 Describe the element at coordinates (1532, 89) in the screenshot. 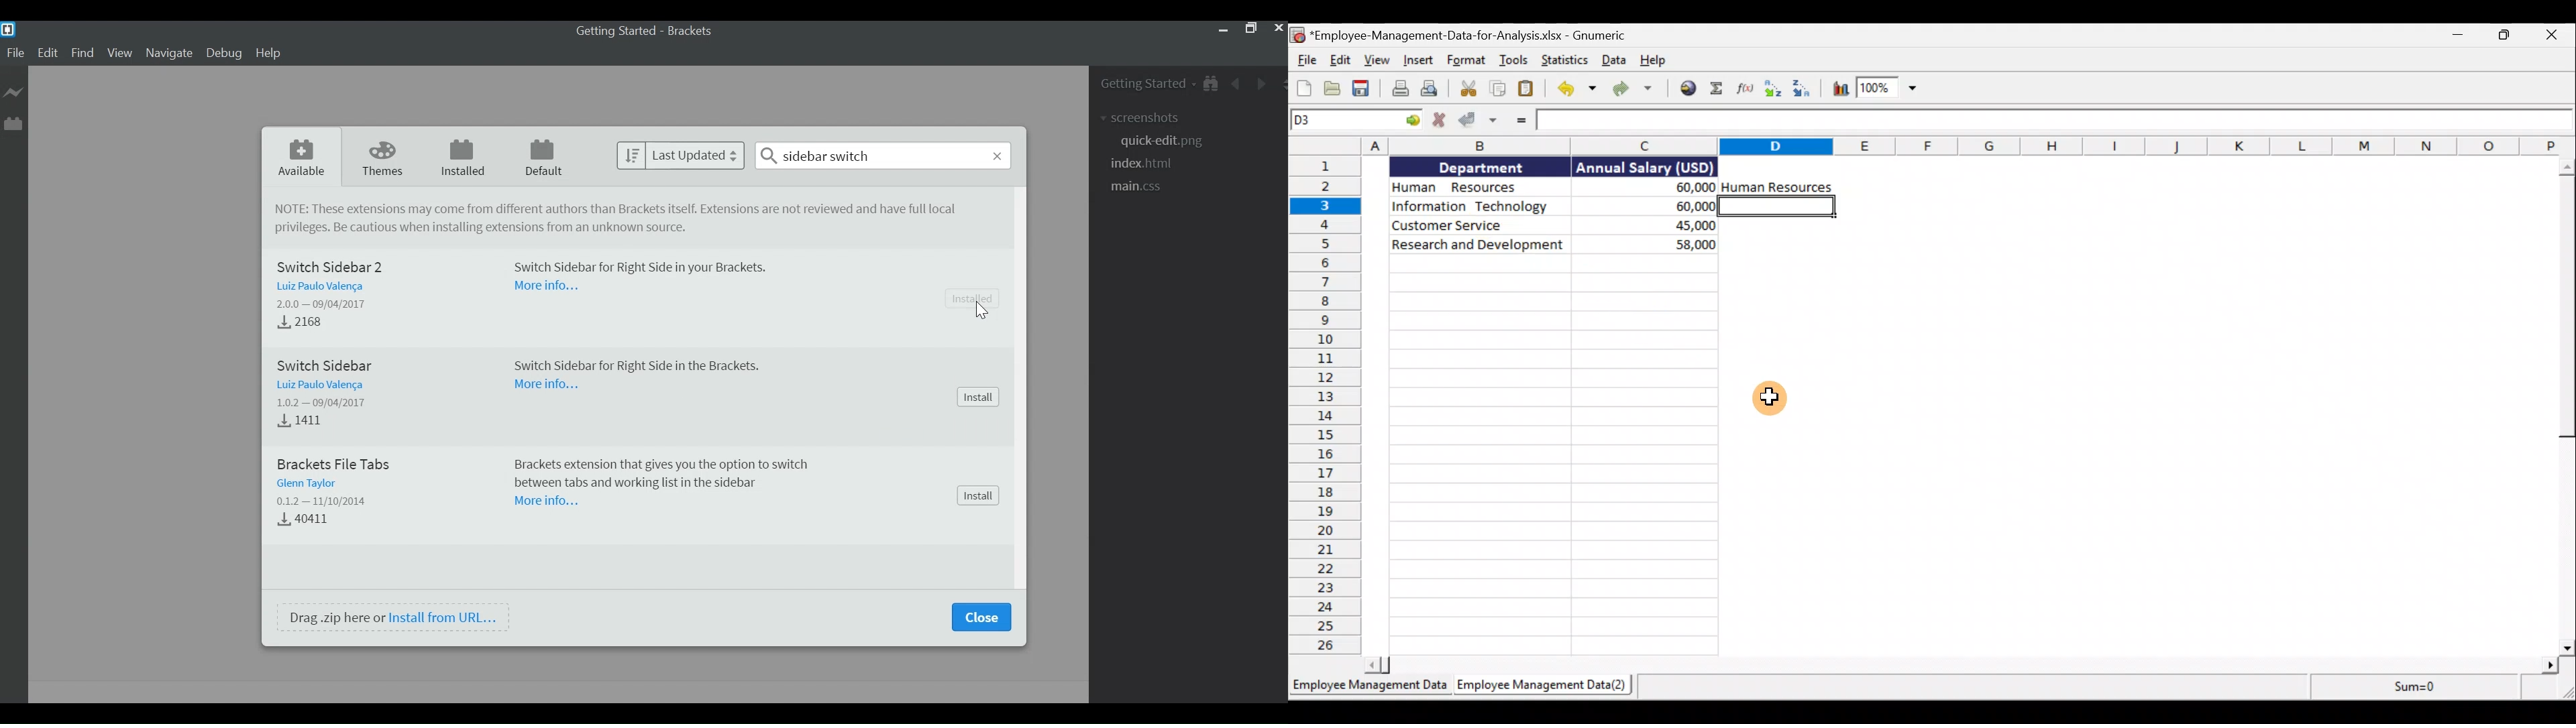

I see `Paste the clipboard` at that location.